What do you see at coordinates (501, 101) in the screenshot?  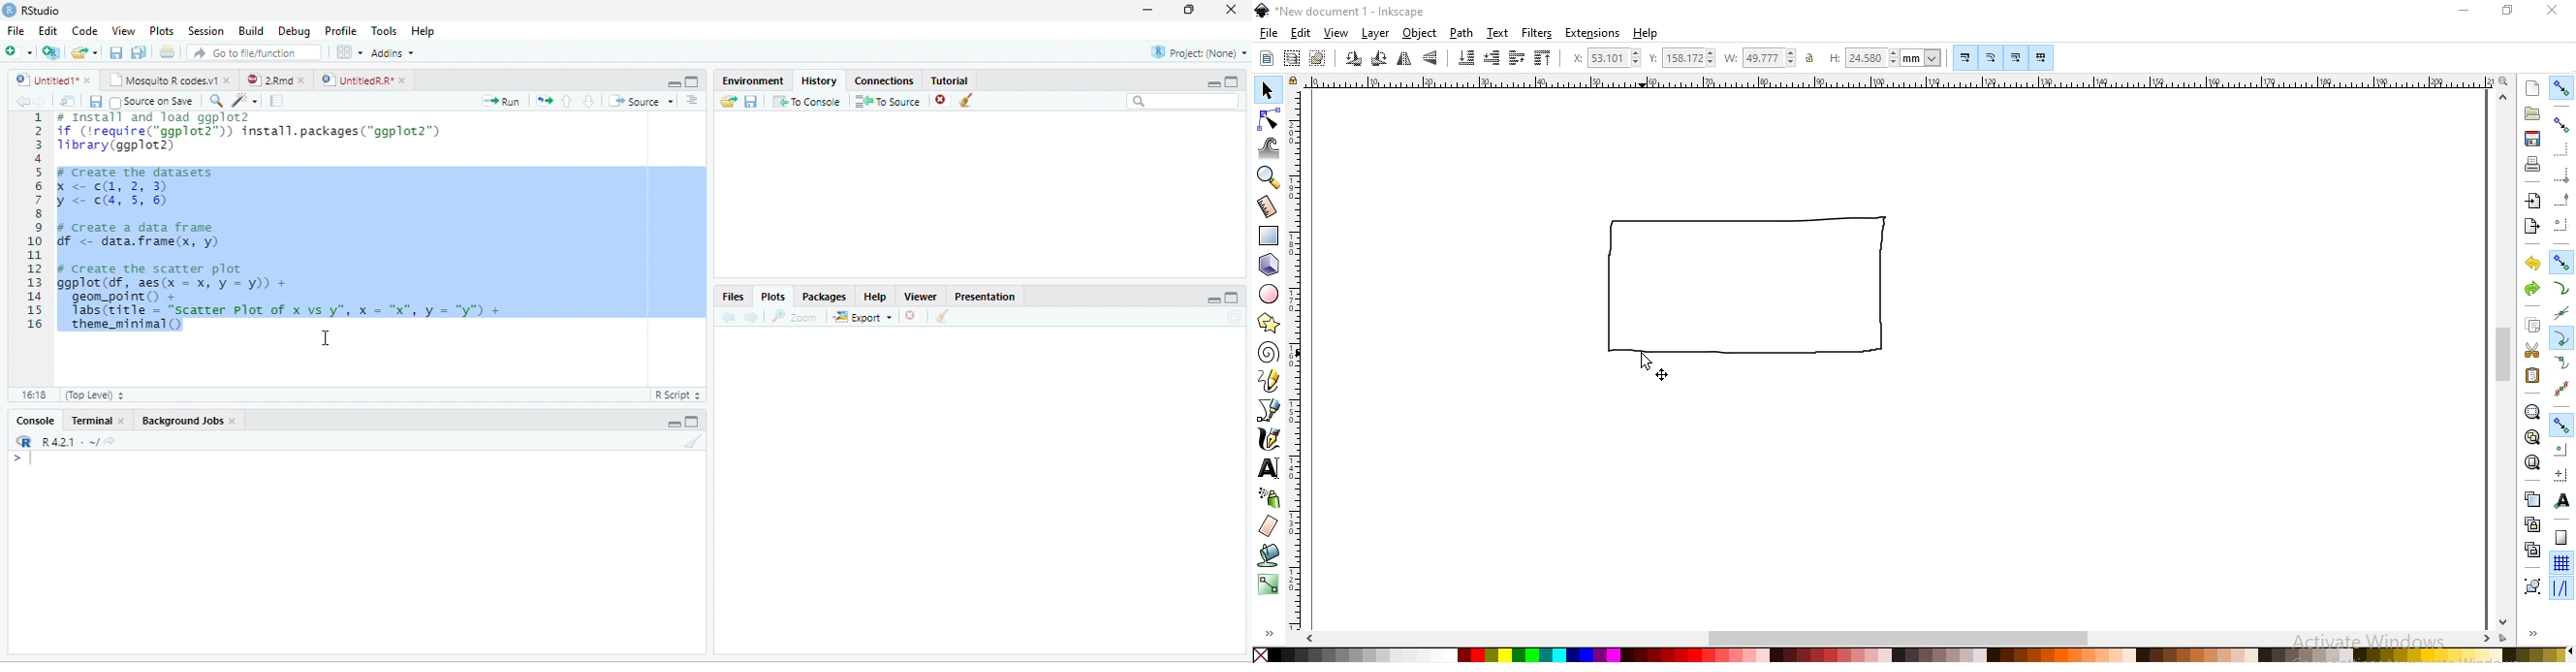 I see `Run` at bounding box center [501, 101].